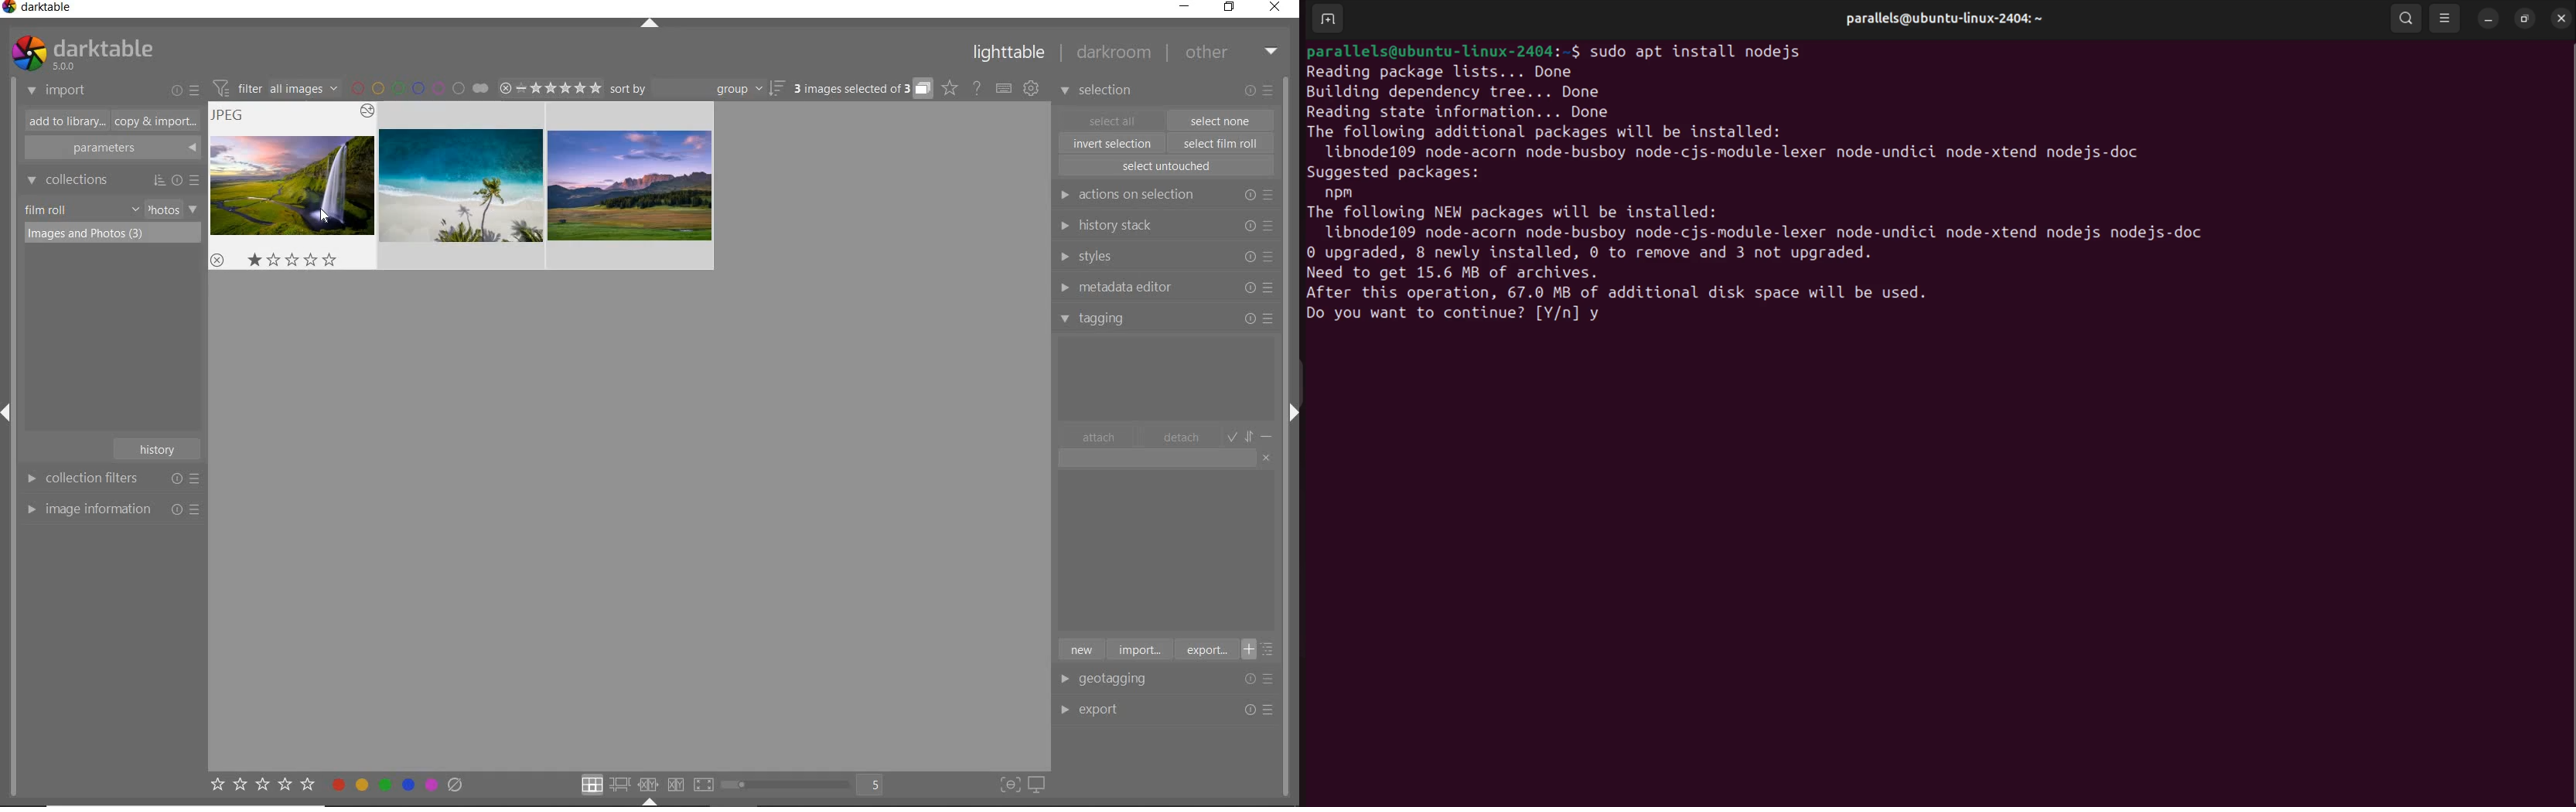 The height and width of the screenshot is (812, 2576). What do you see at coordinates (159, 448) in the screenshot?
I see `history` at bounding box center [159, 448].